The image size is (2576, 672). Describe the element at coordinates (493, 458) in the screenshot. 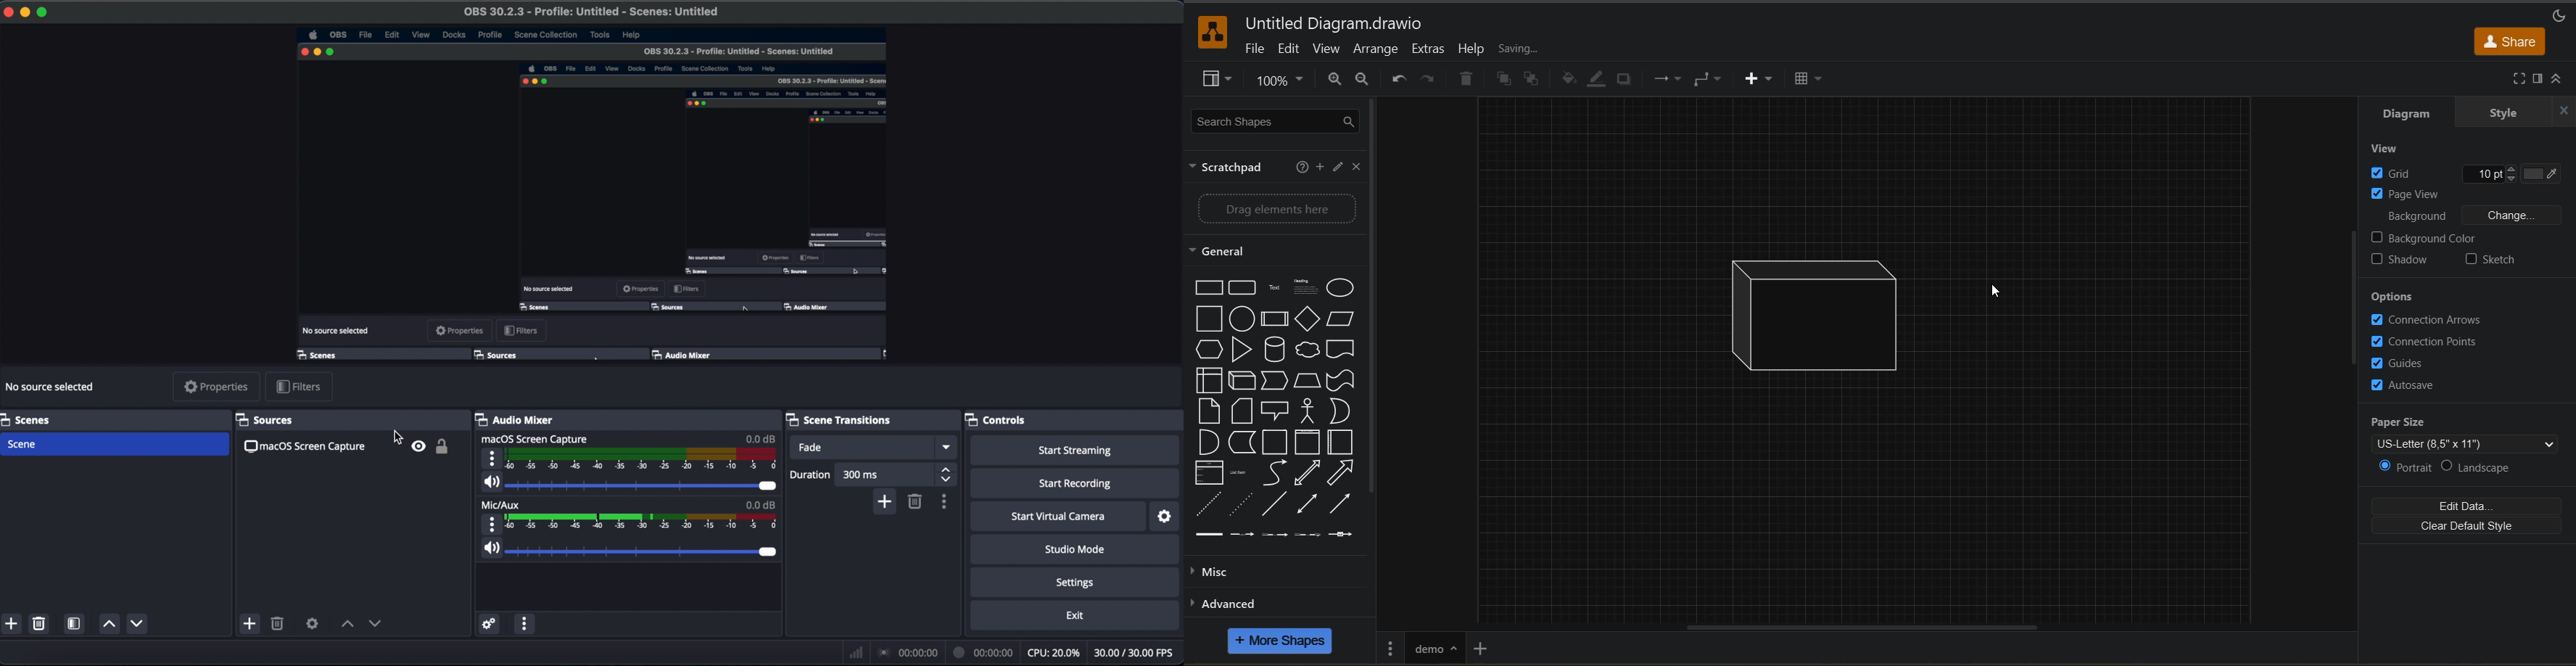

I see `volume properties` at that location.